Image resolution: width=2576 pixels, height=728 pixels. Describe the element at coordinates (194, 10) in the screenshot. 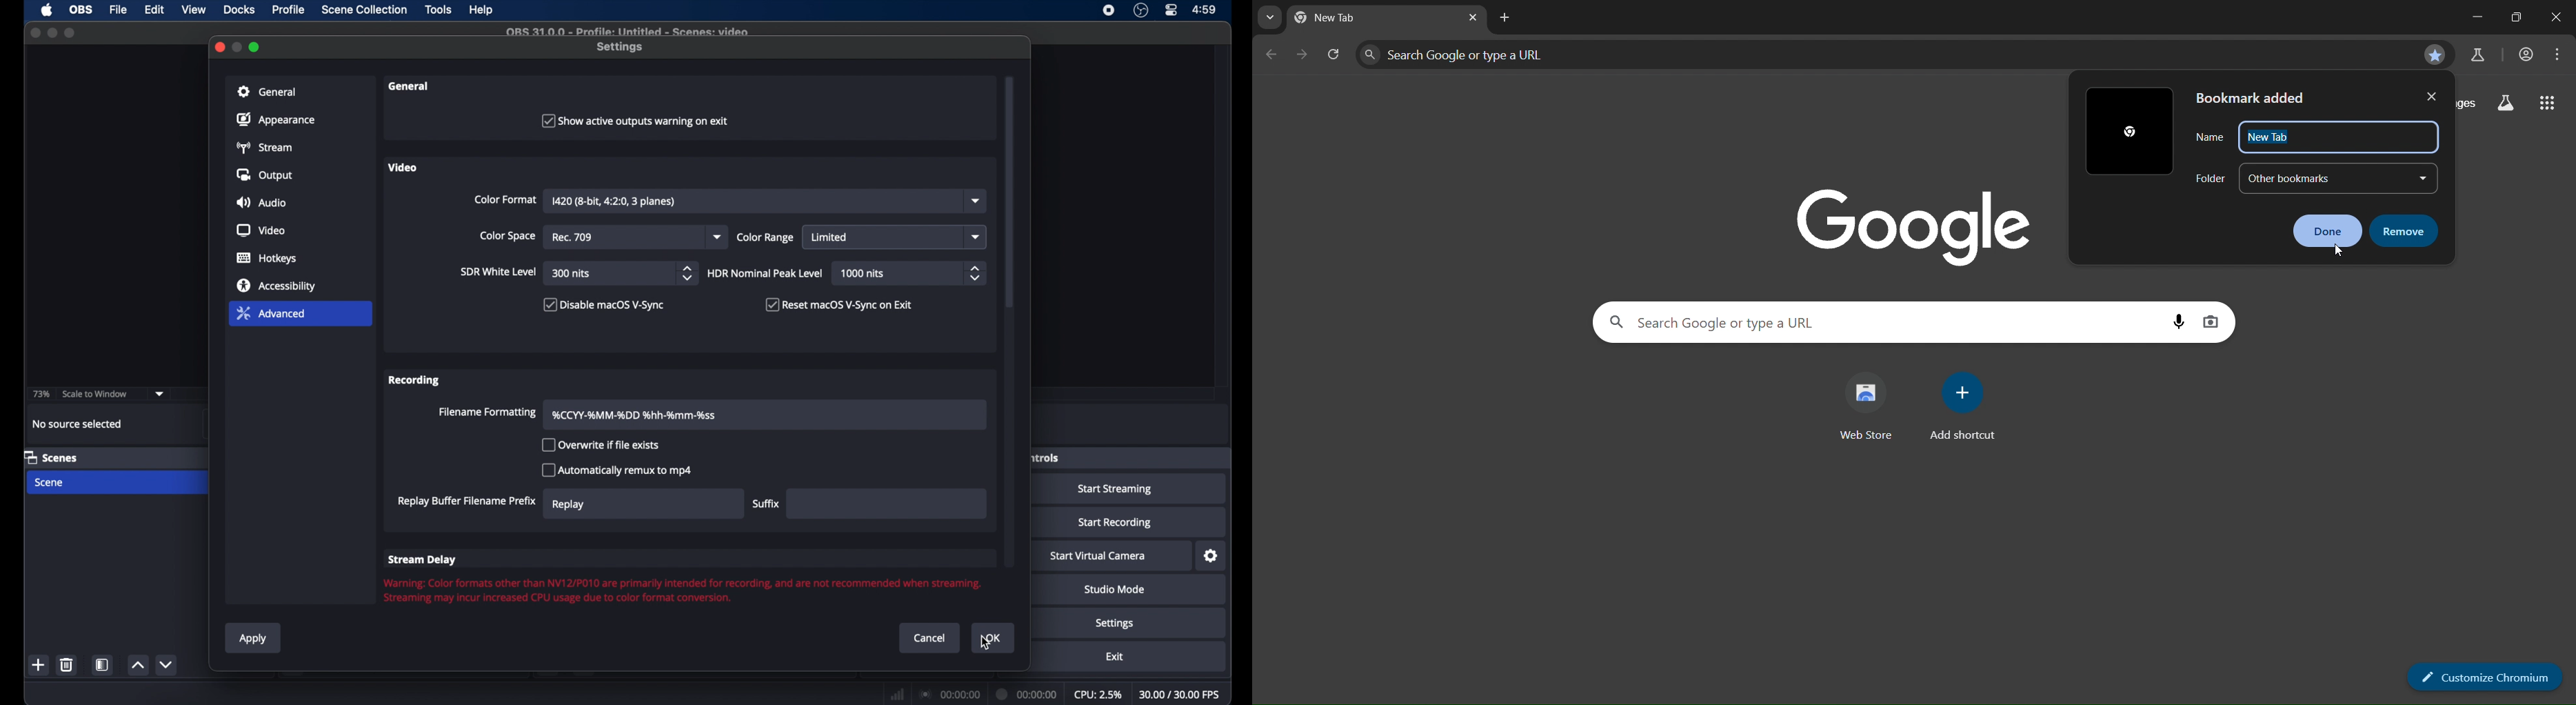

I see `view` at that location.